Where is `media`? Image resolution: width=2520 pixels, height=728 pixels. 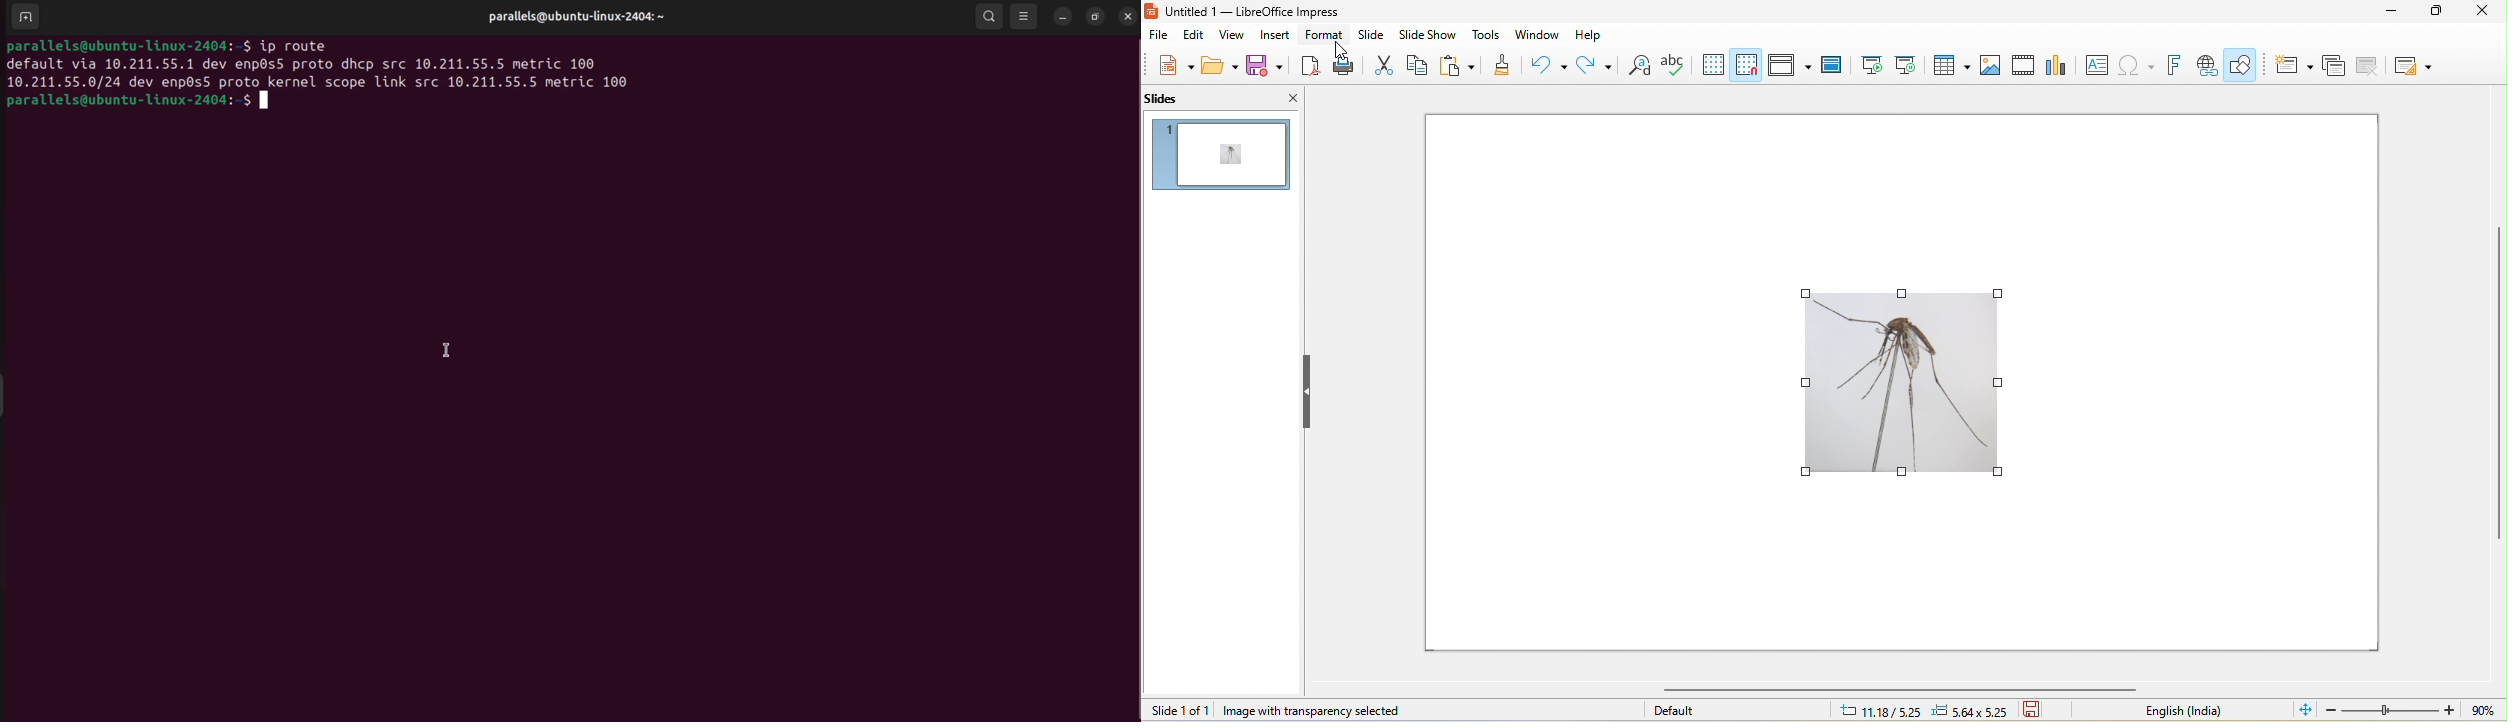
media is located at coordinates (2023, 65).